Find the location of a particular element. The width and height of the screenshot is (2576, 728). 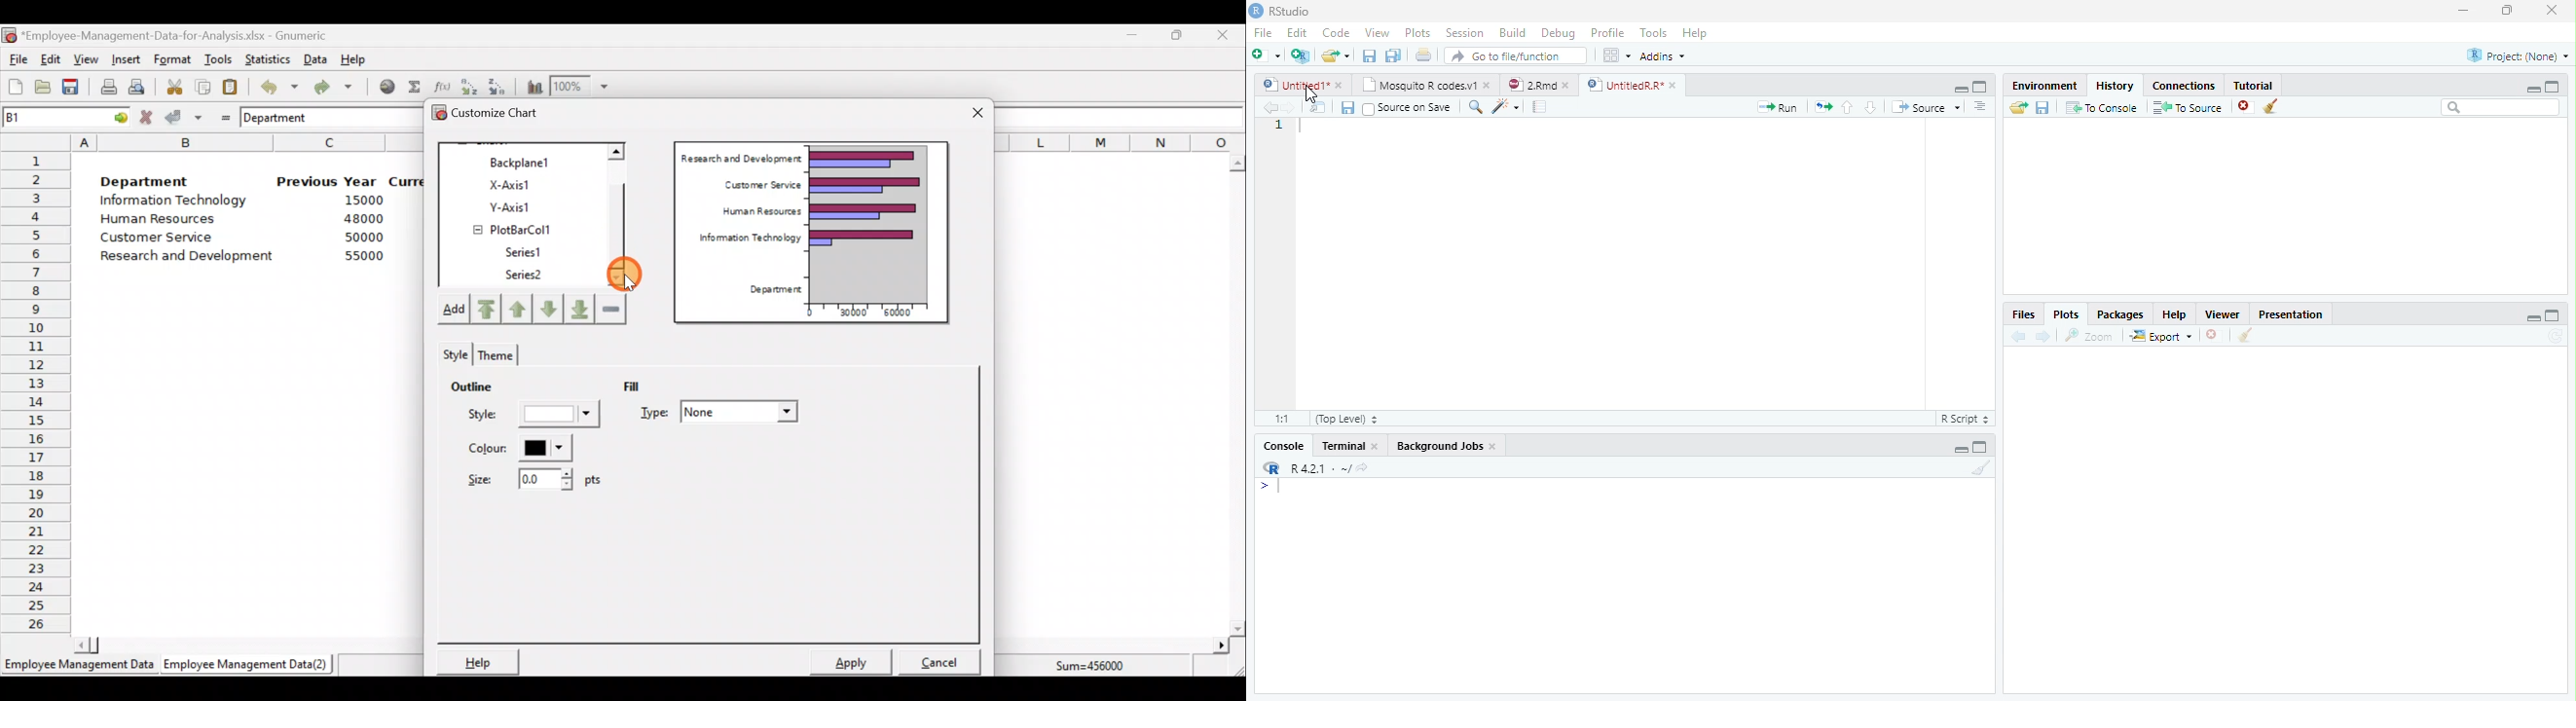

Plots is located at coordinates (2067, 314).